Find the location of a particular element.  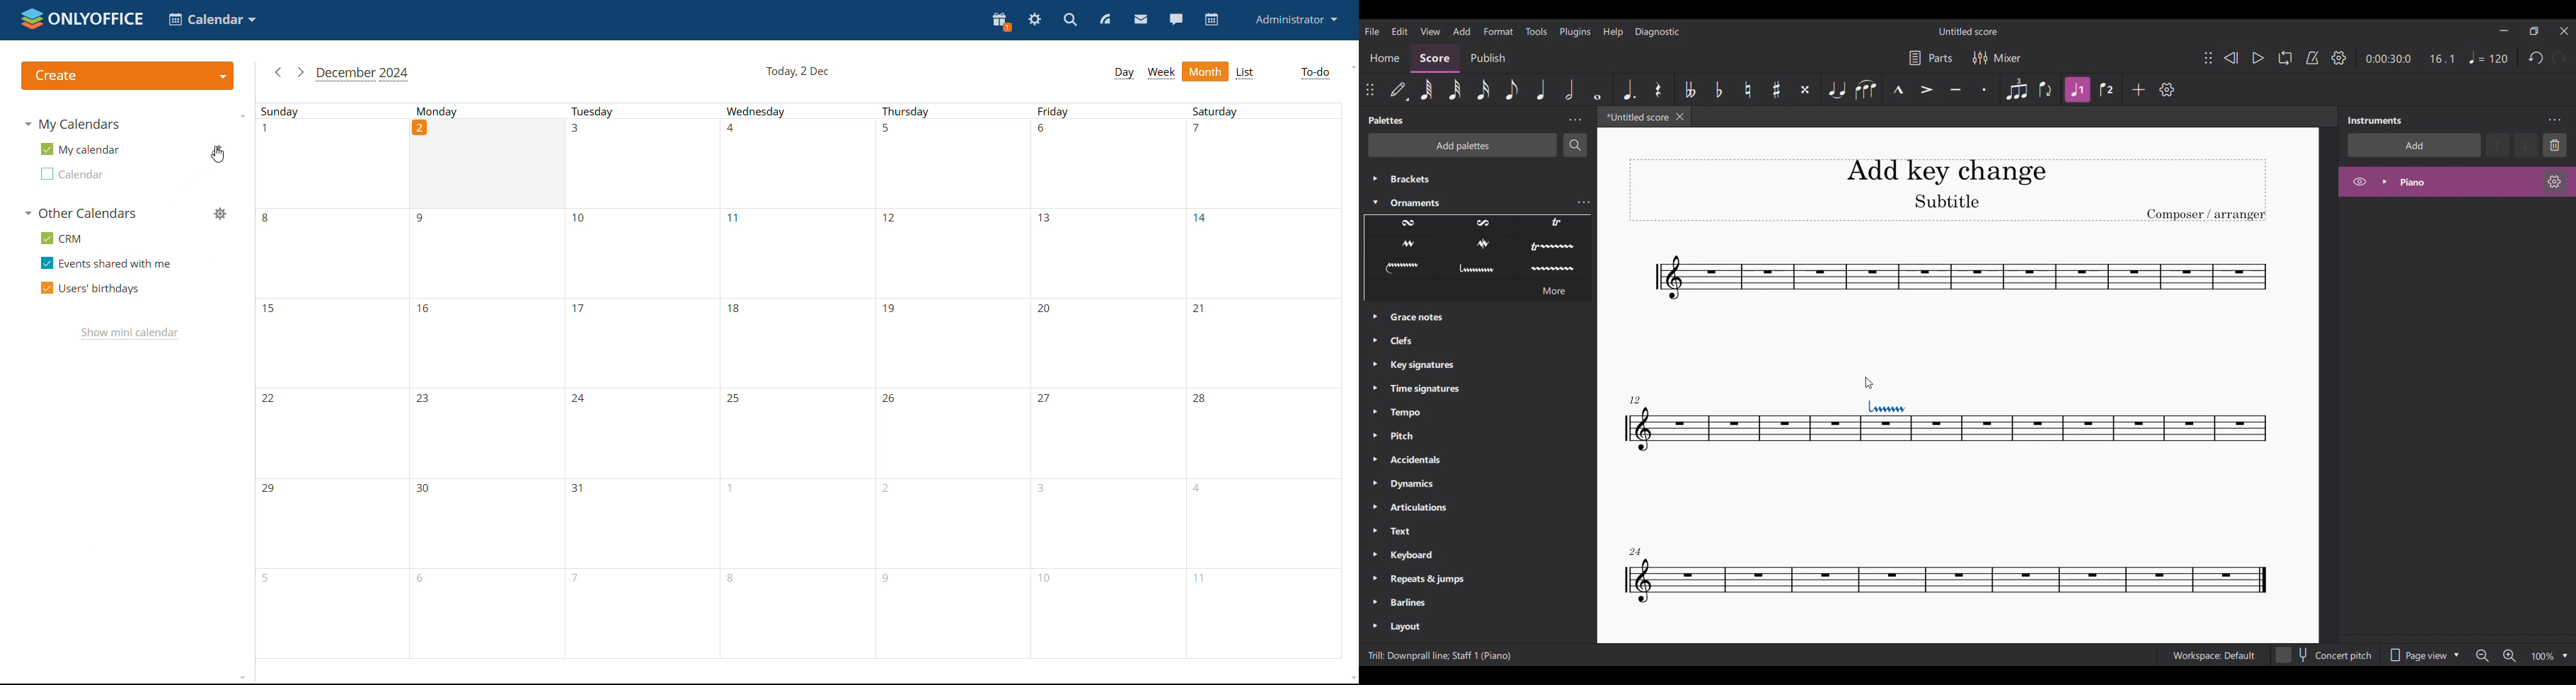

Friday is located at coordinates (1107, 390).